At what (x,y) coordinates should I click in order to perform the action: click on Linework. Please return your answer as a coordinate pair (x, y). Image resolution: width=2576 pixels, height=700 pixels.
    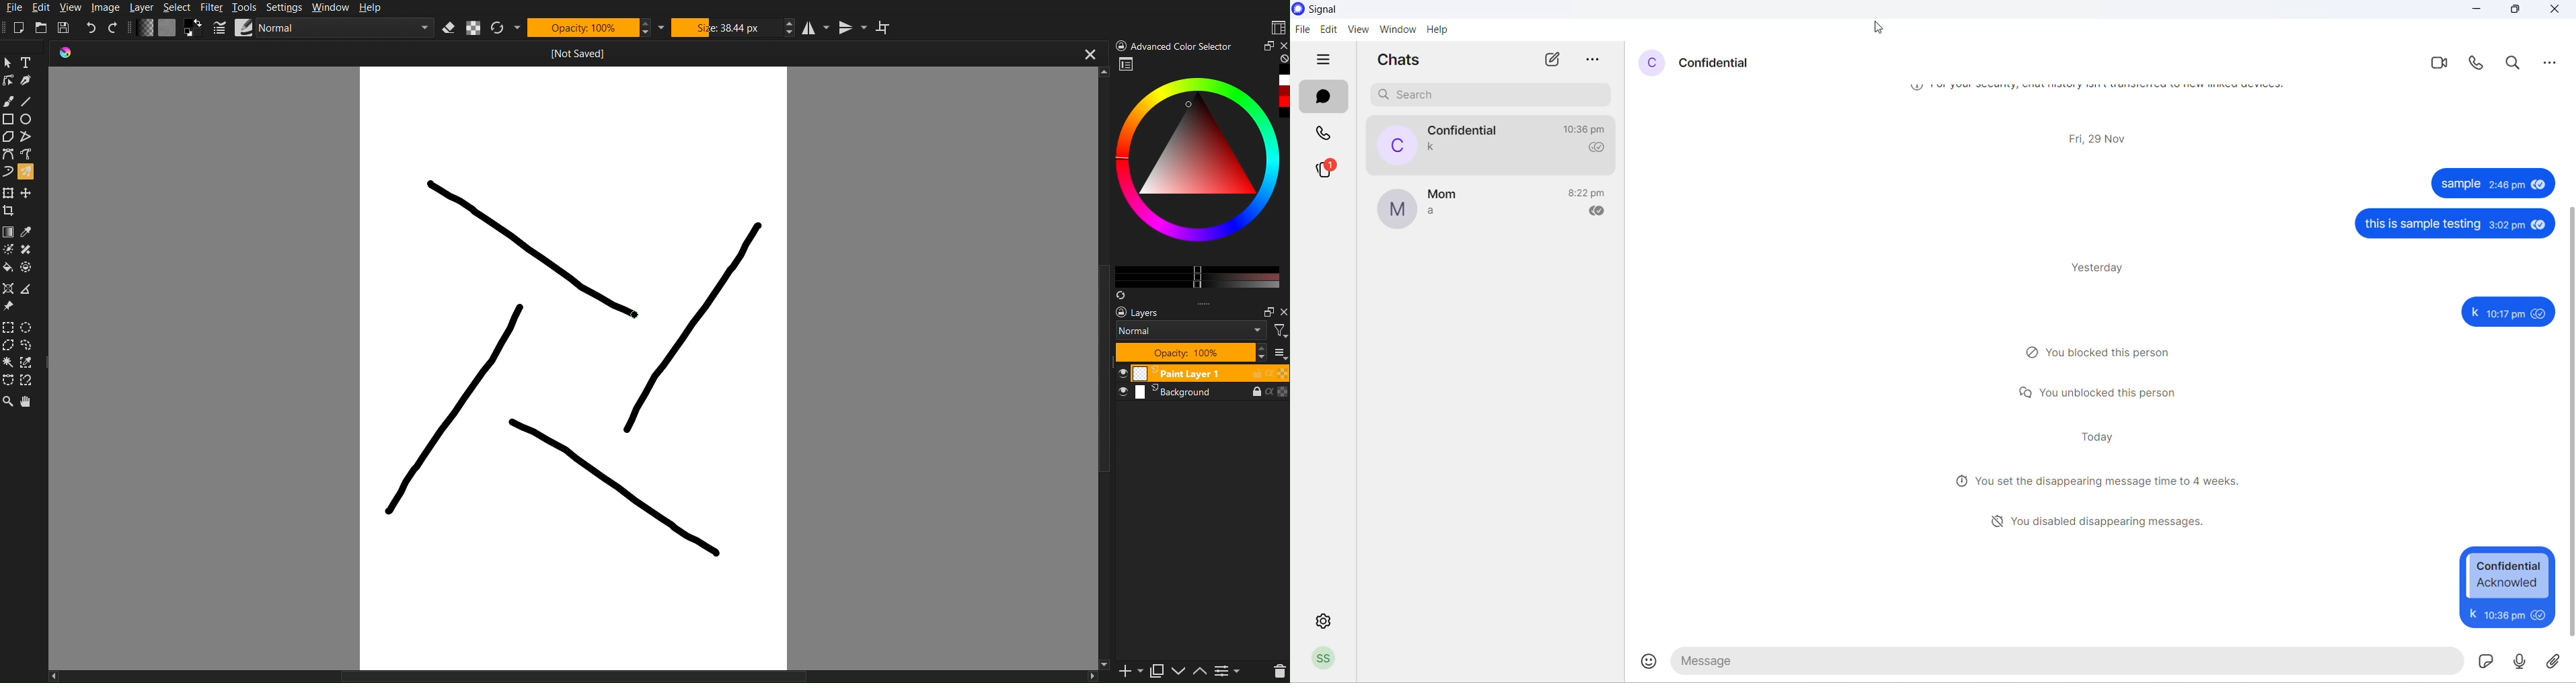
    Looking at the image, I should click on (9, 81).